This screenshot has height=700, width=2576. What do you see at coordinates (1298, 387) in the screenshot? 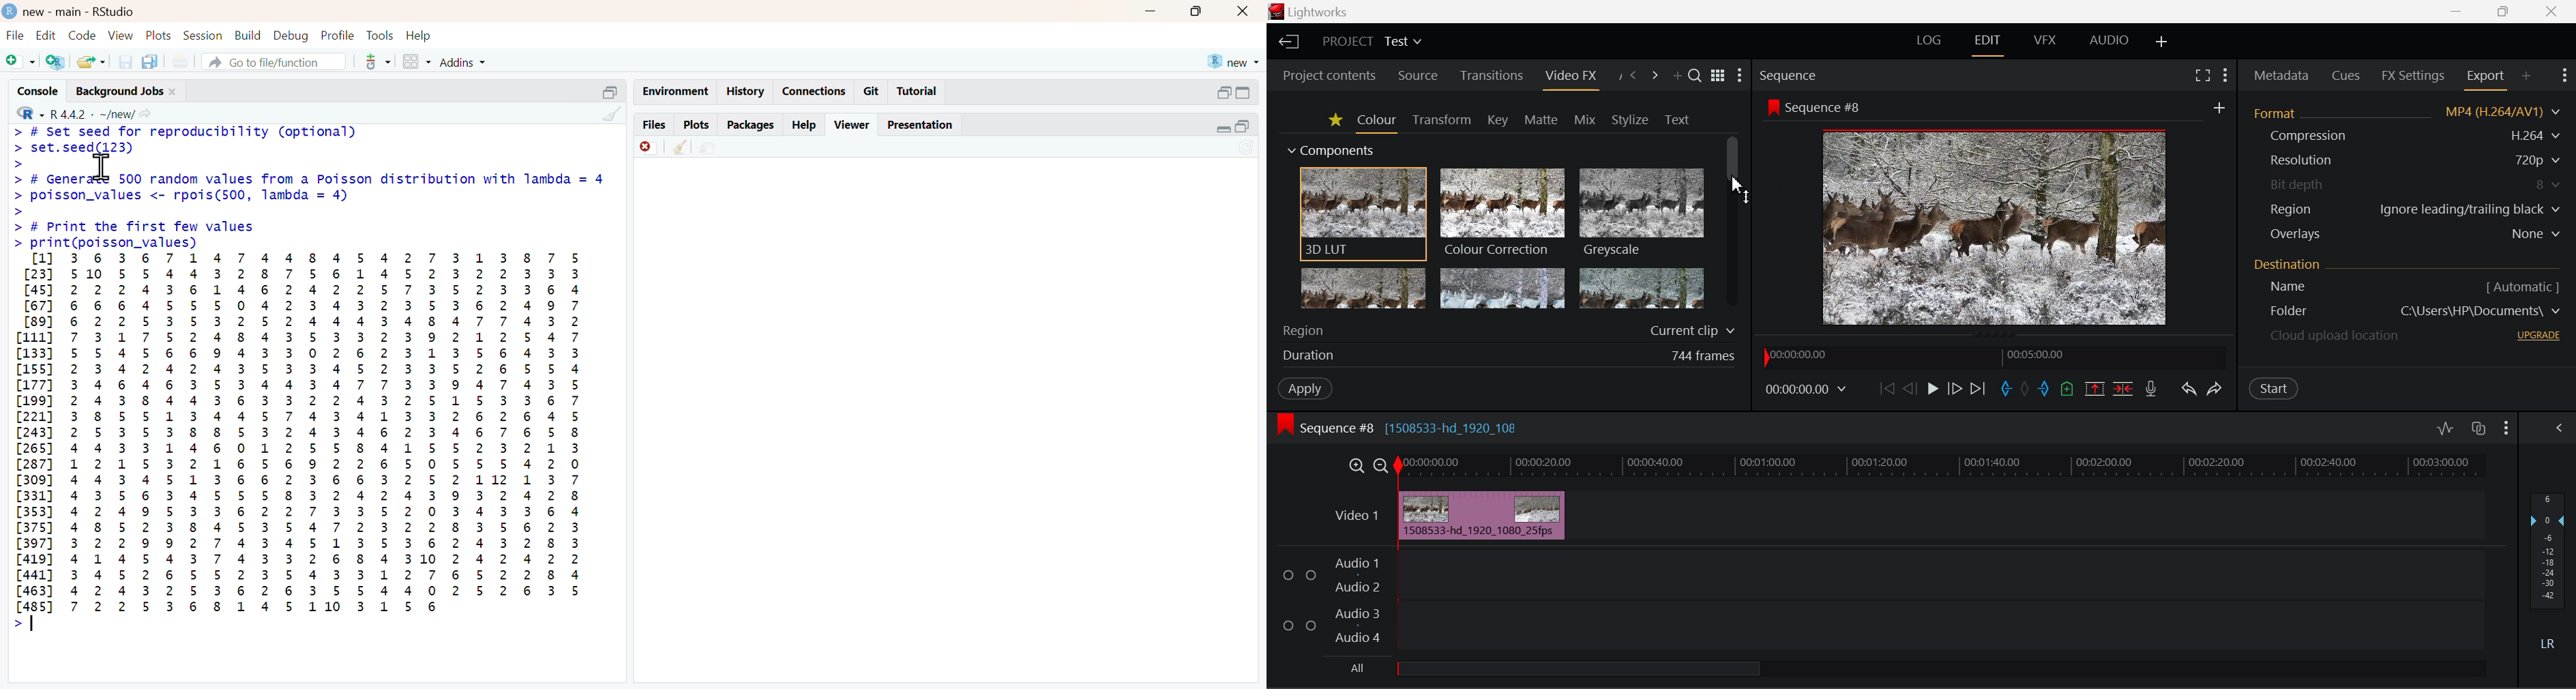
I see `Apply` at bounding box center [1298, 387].